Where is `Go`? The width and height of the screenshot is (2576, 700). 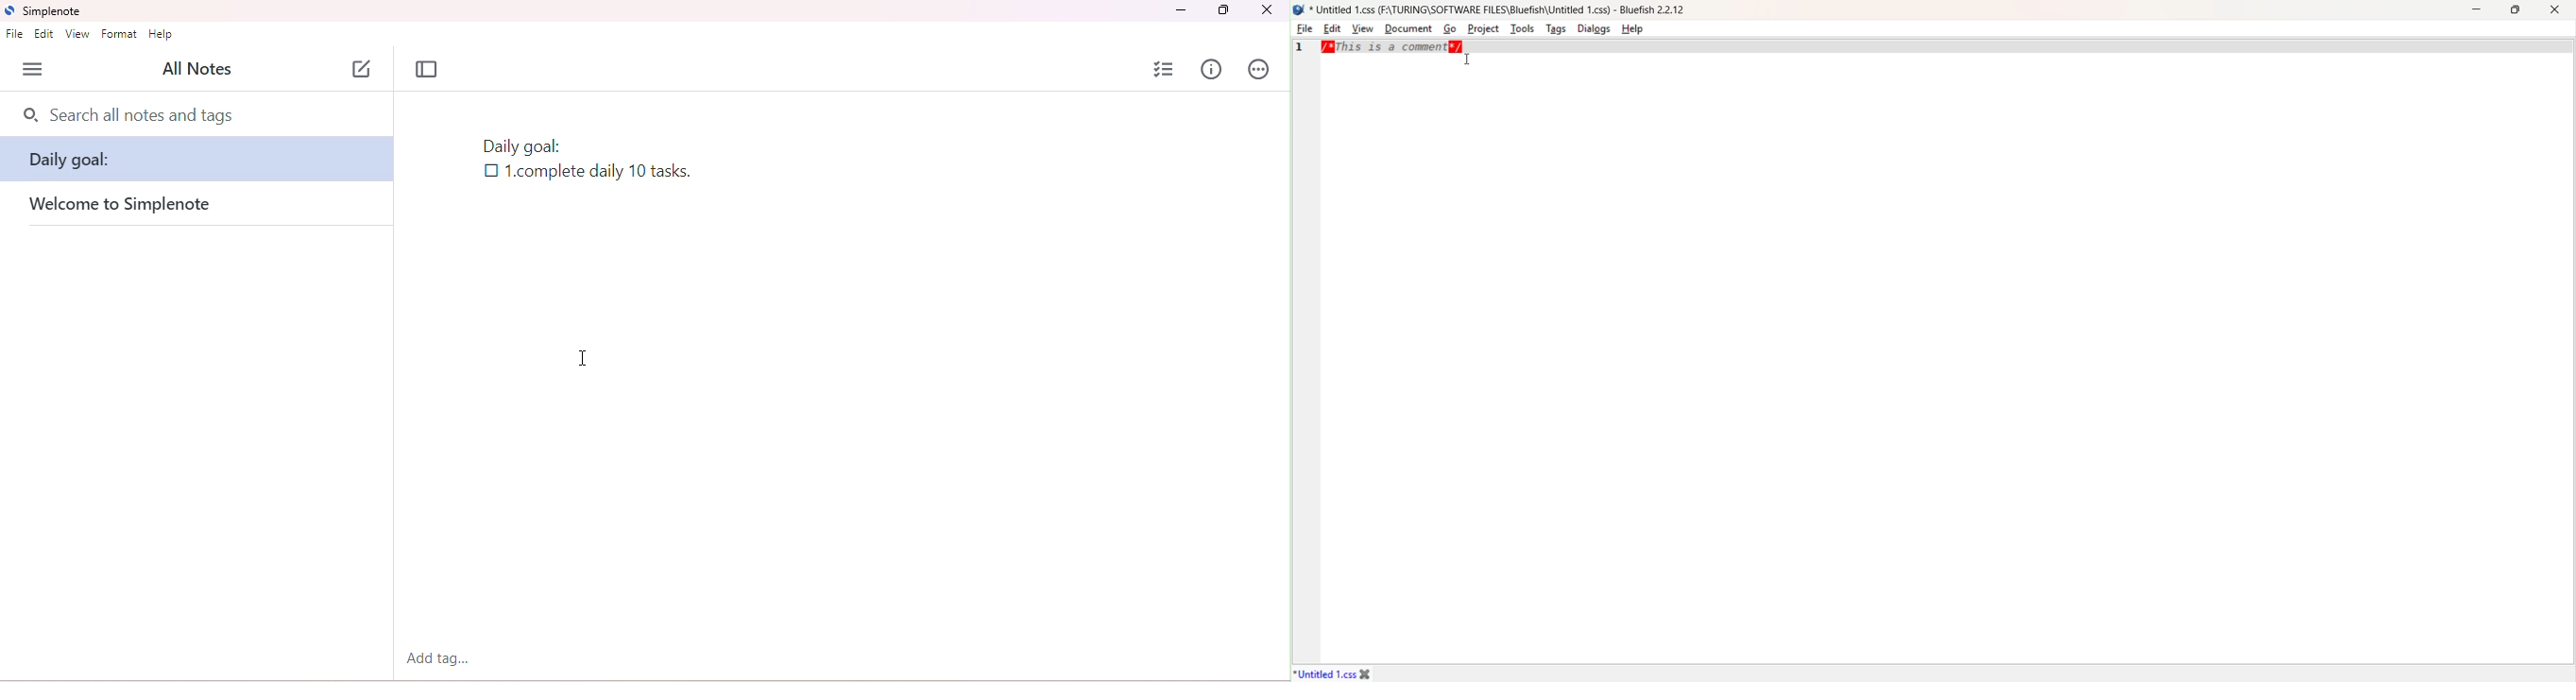
Go is located at coordinates (1448, 27).